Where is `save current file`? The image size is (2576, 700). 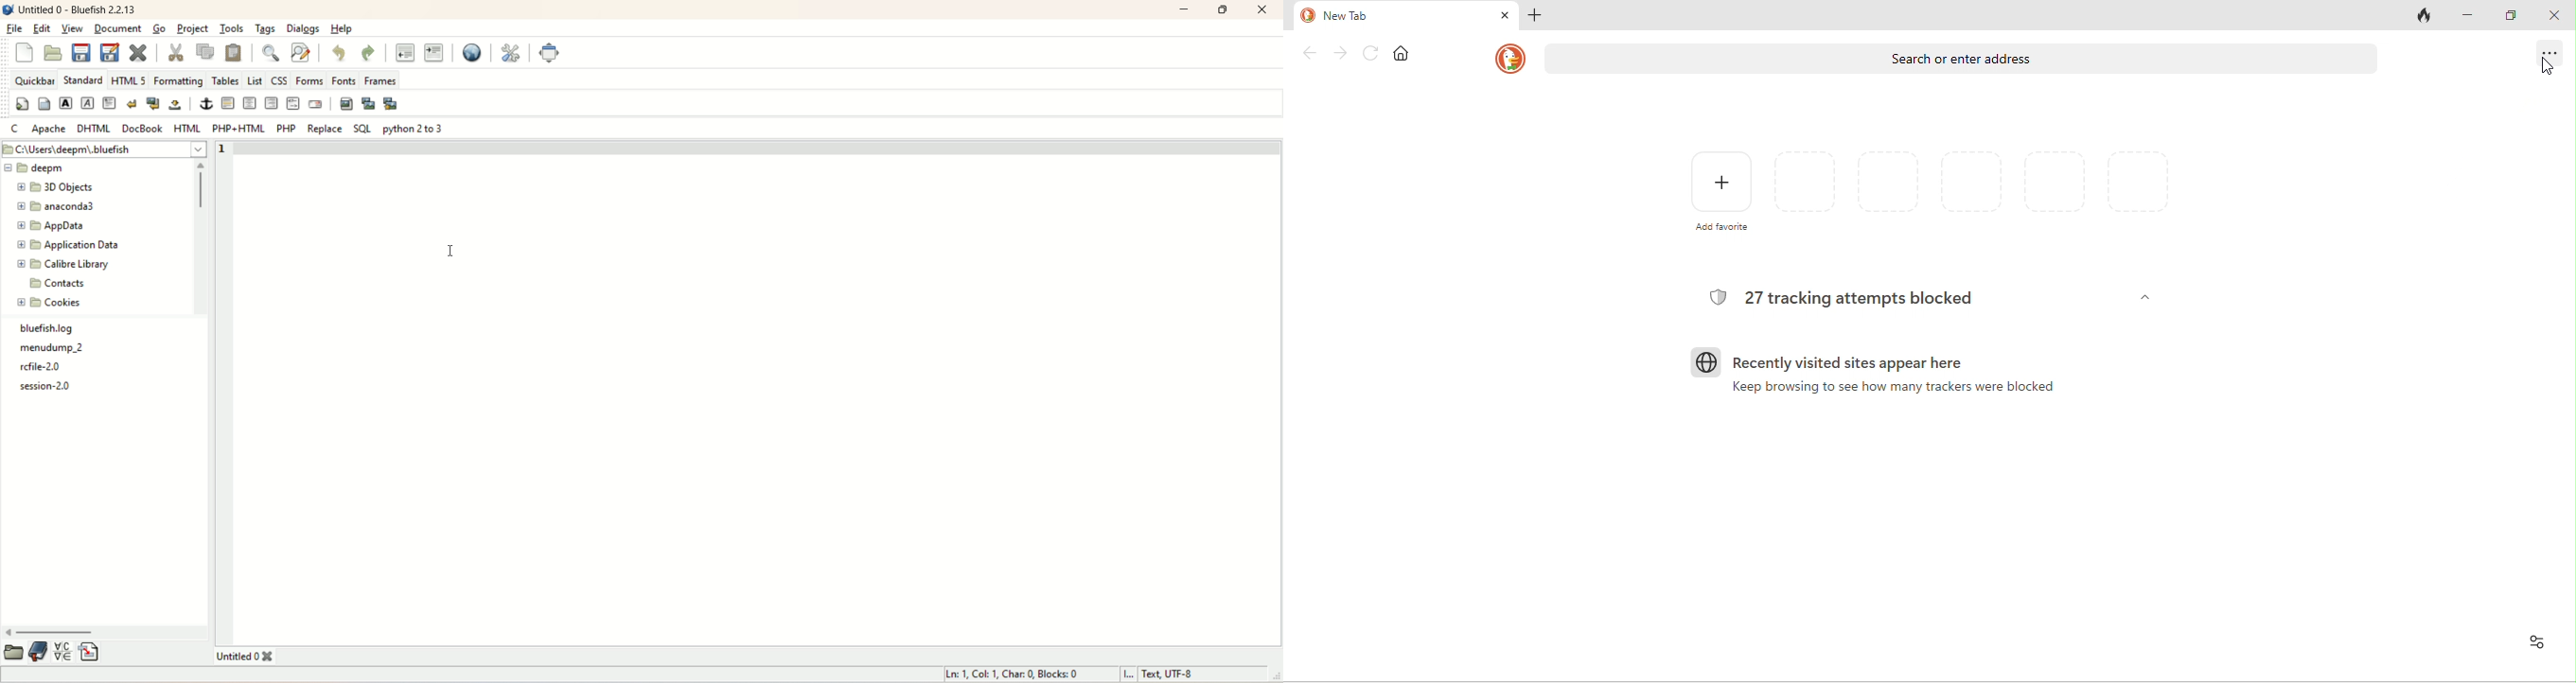 save current file is located at coordinates (81, 53).